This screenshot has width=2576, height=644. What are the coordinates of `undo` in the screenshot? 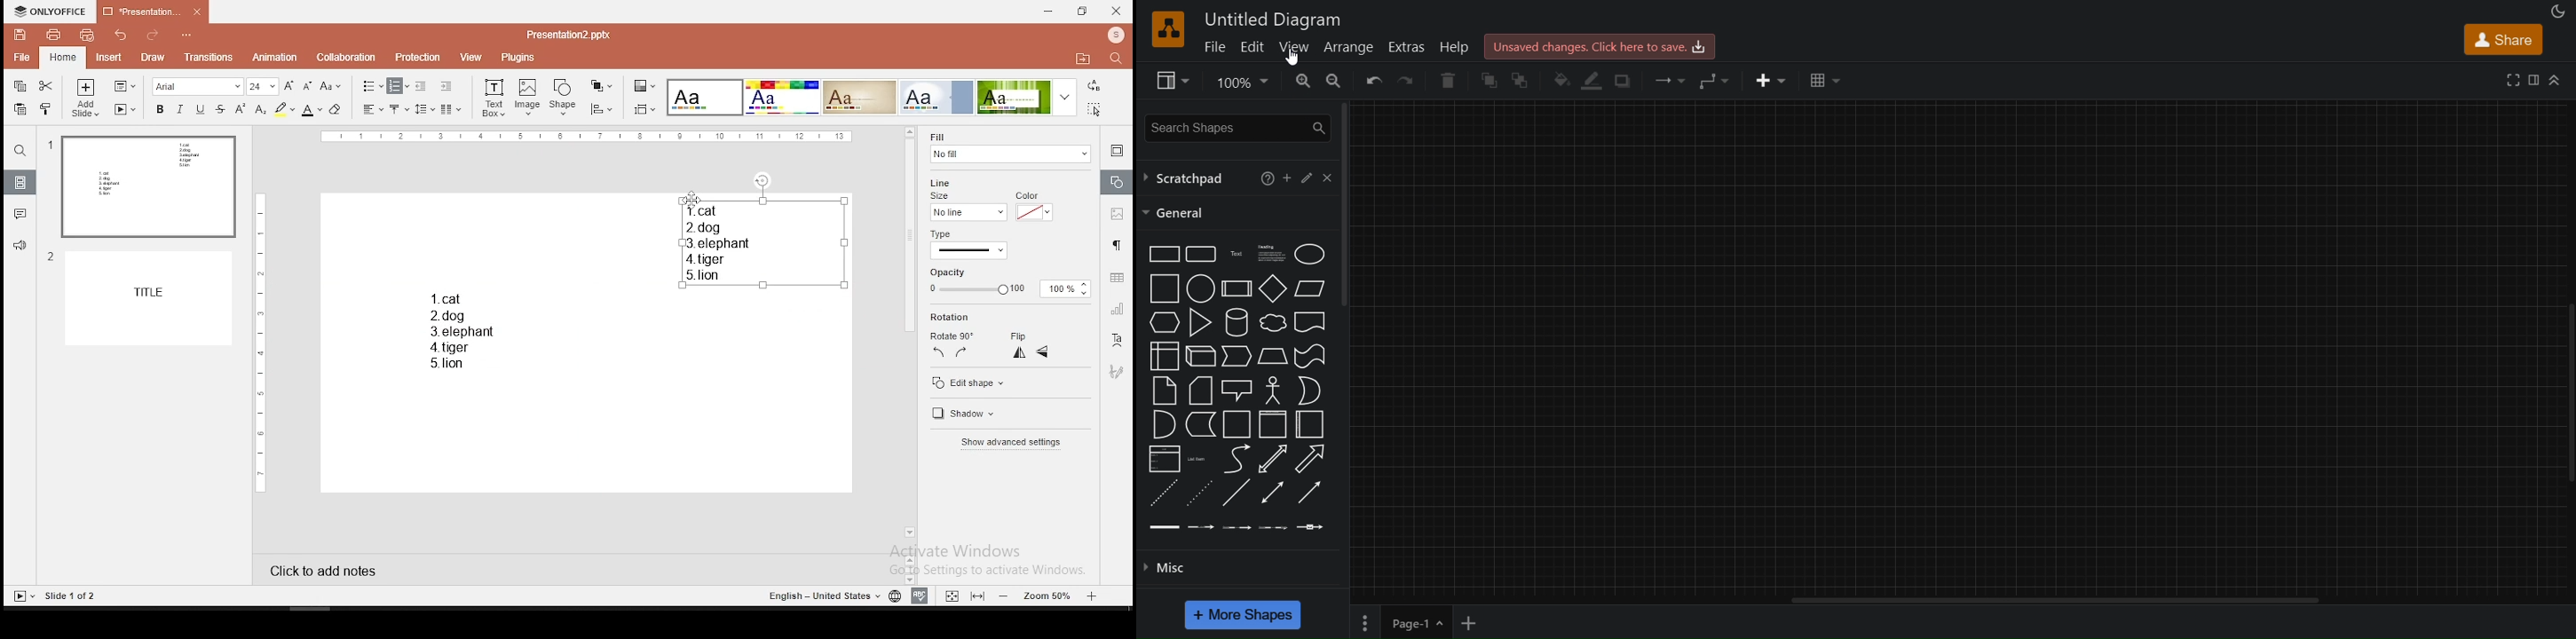 It's located at (122, 36).